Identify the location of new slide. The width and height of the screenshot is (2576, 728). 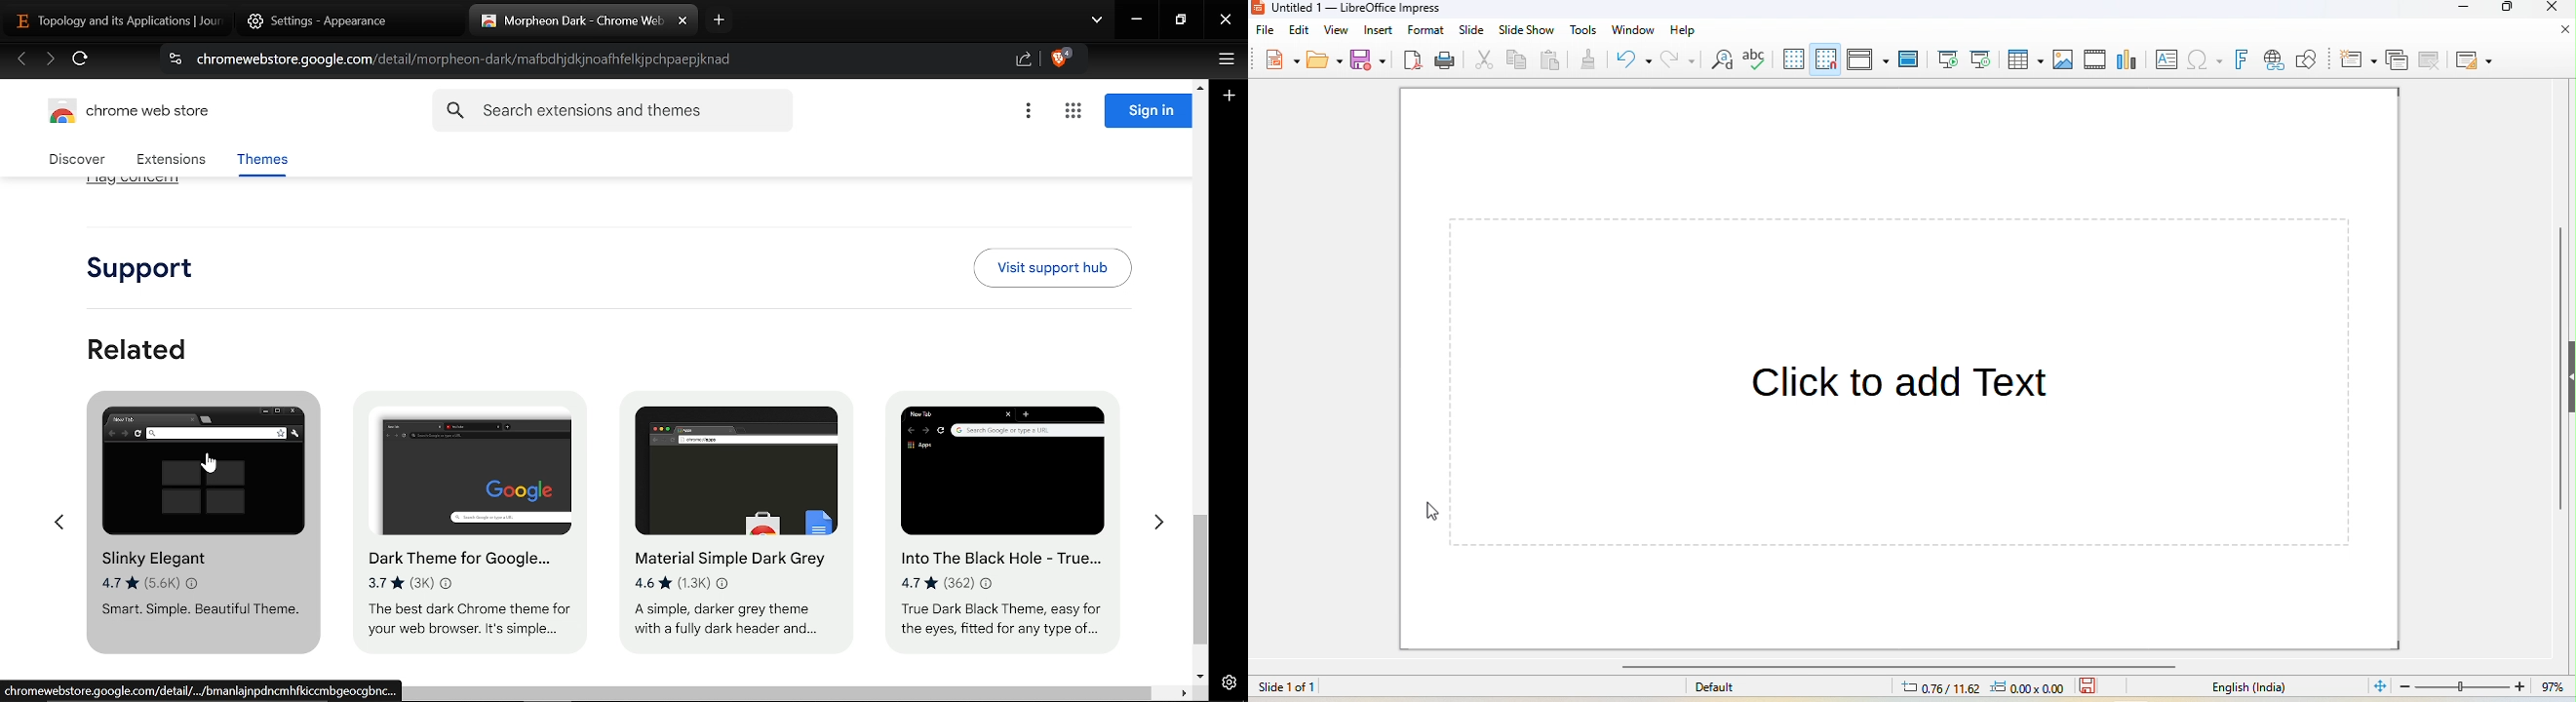
(2360, 59).